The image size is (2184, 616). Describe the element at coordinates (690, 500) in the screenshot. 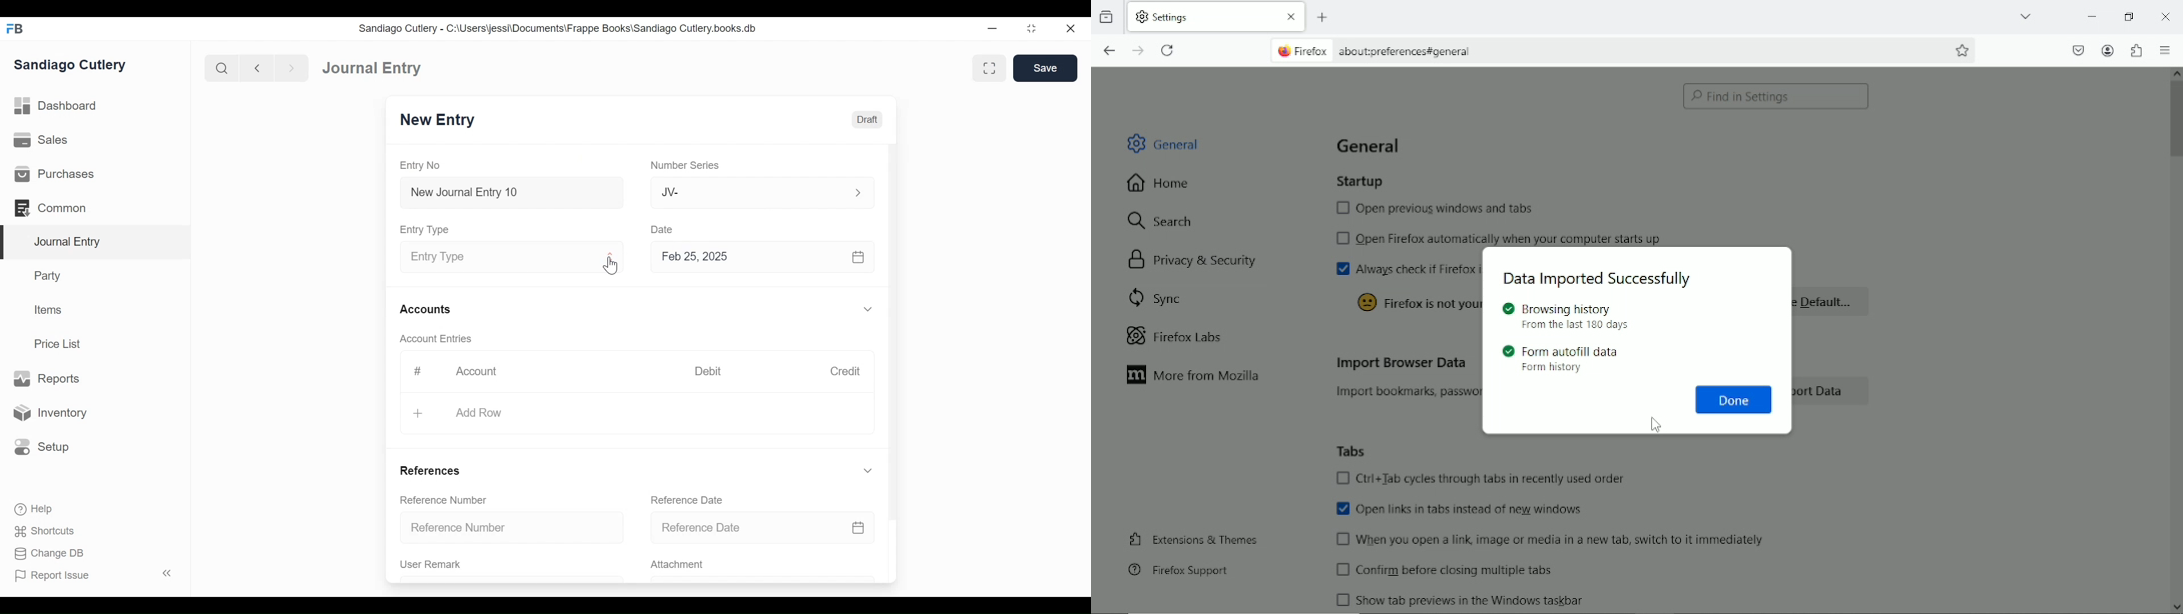

I see `Reference Date` at that location.